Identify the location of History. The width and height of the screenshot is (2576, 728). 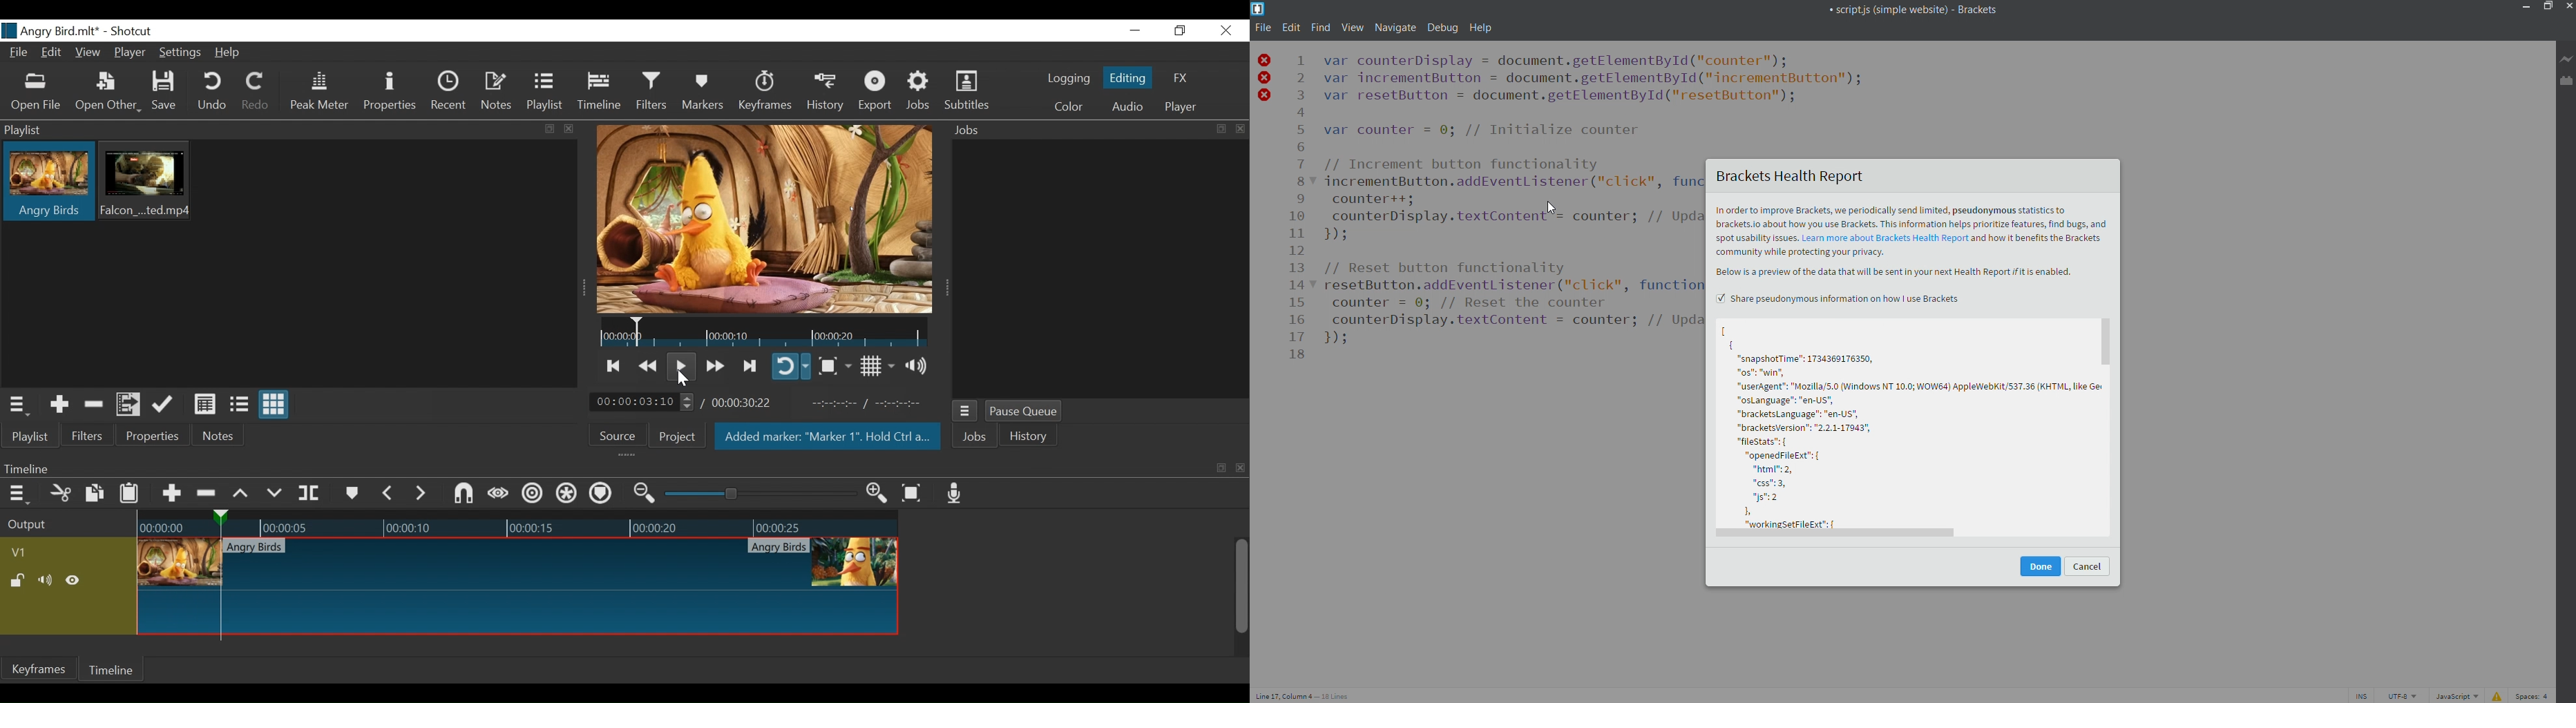
(1032, 437).